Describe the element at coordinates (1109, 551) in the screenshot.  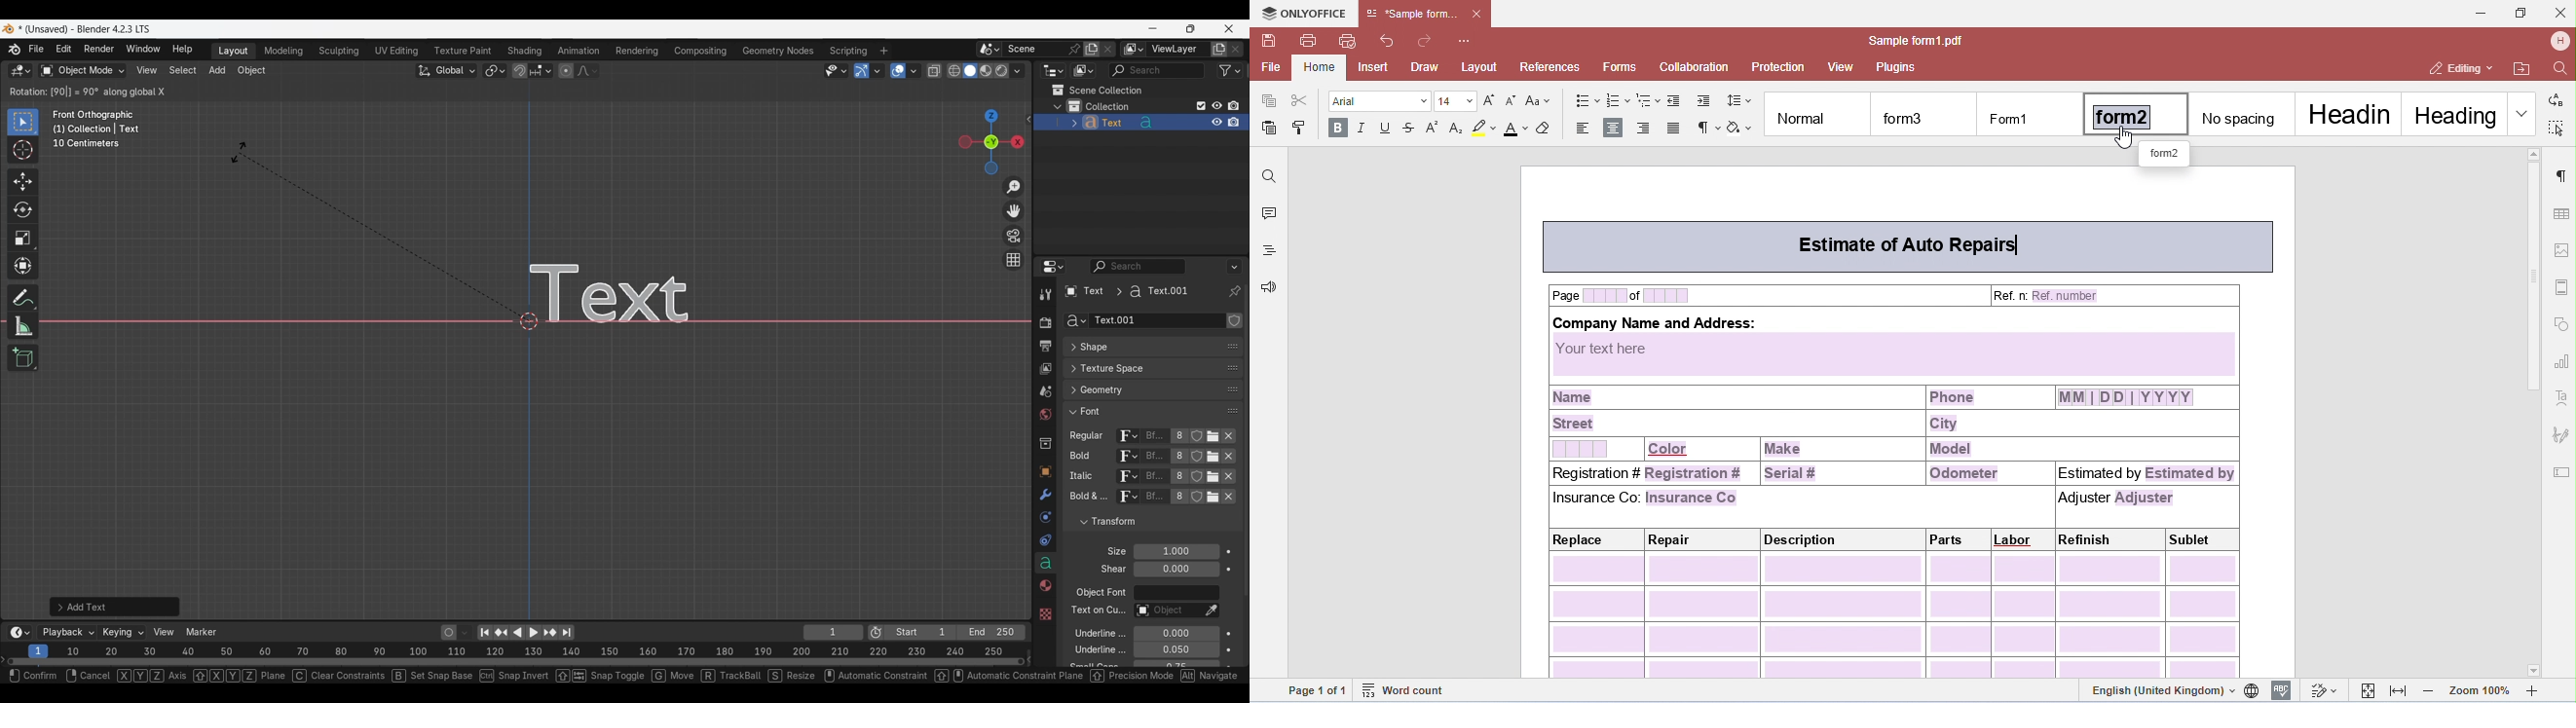
I see `Click to expand Light Probes` at that location.